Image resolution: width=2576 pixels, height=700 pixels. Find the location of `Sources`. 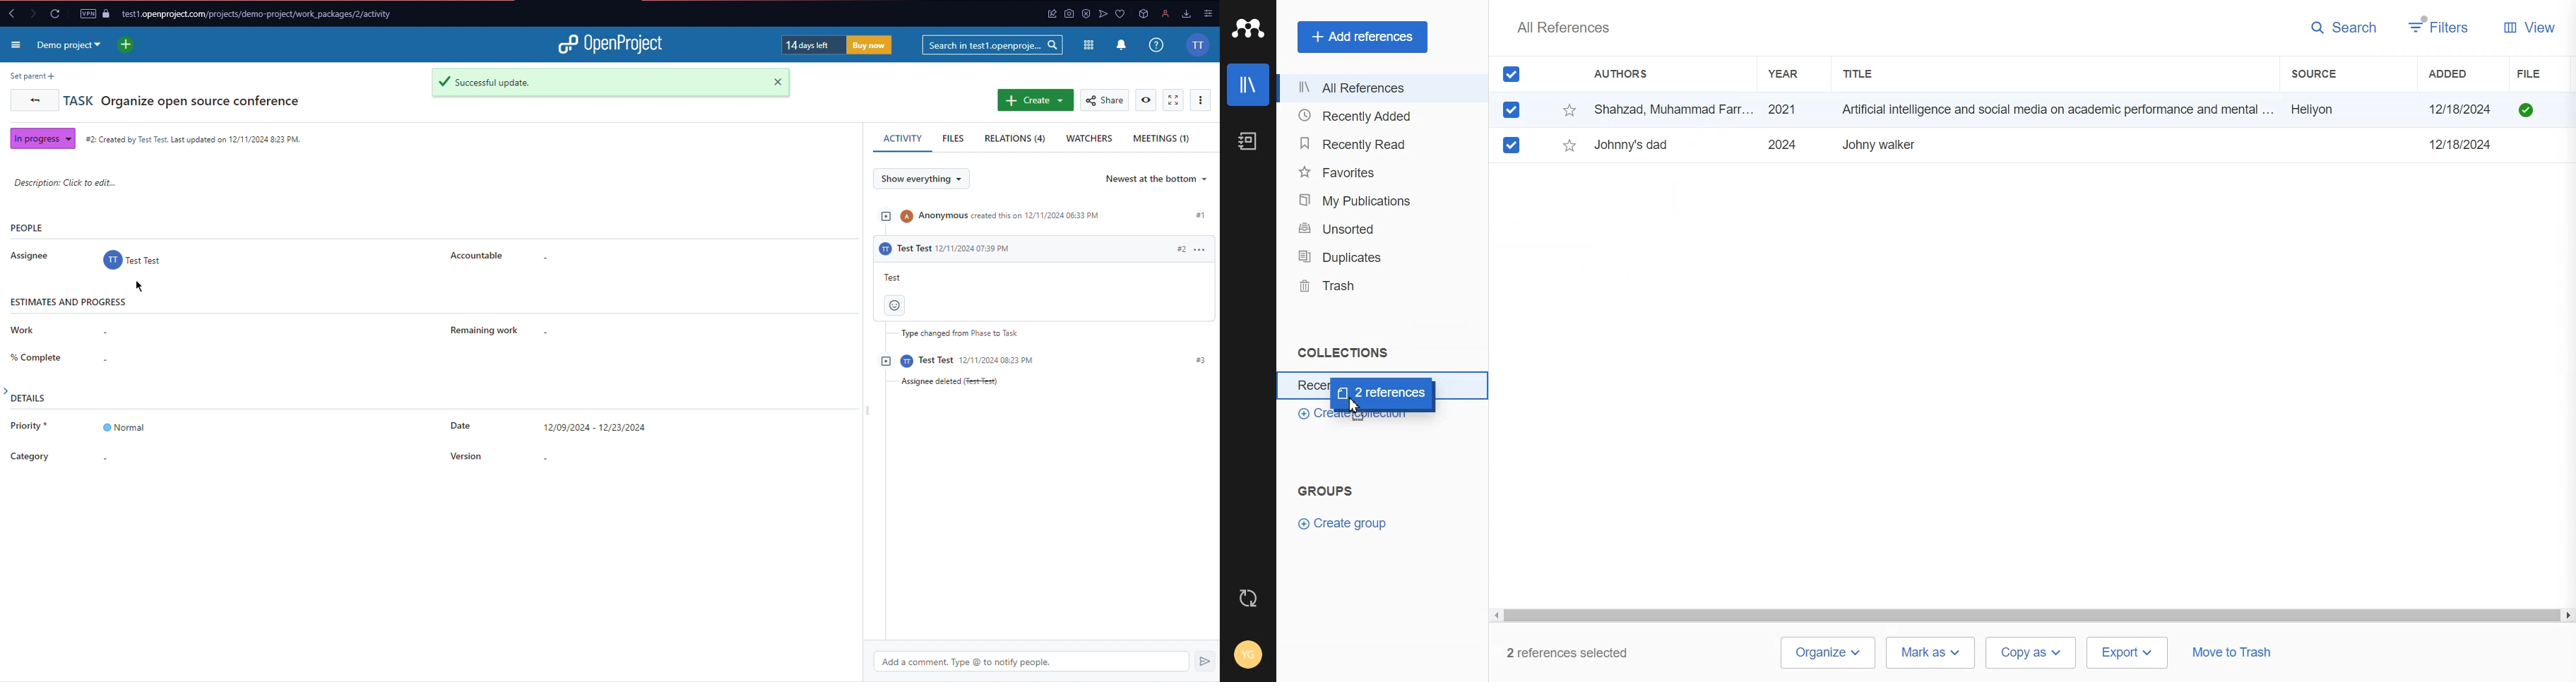

Sources is located at coordinates (2330, 73).